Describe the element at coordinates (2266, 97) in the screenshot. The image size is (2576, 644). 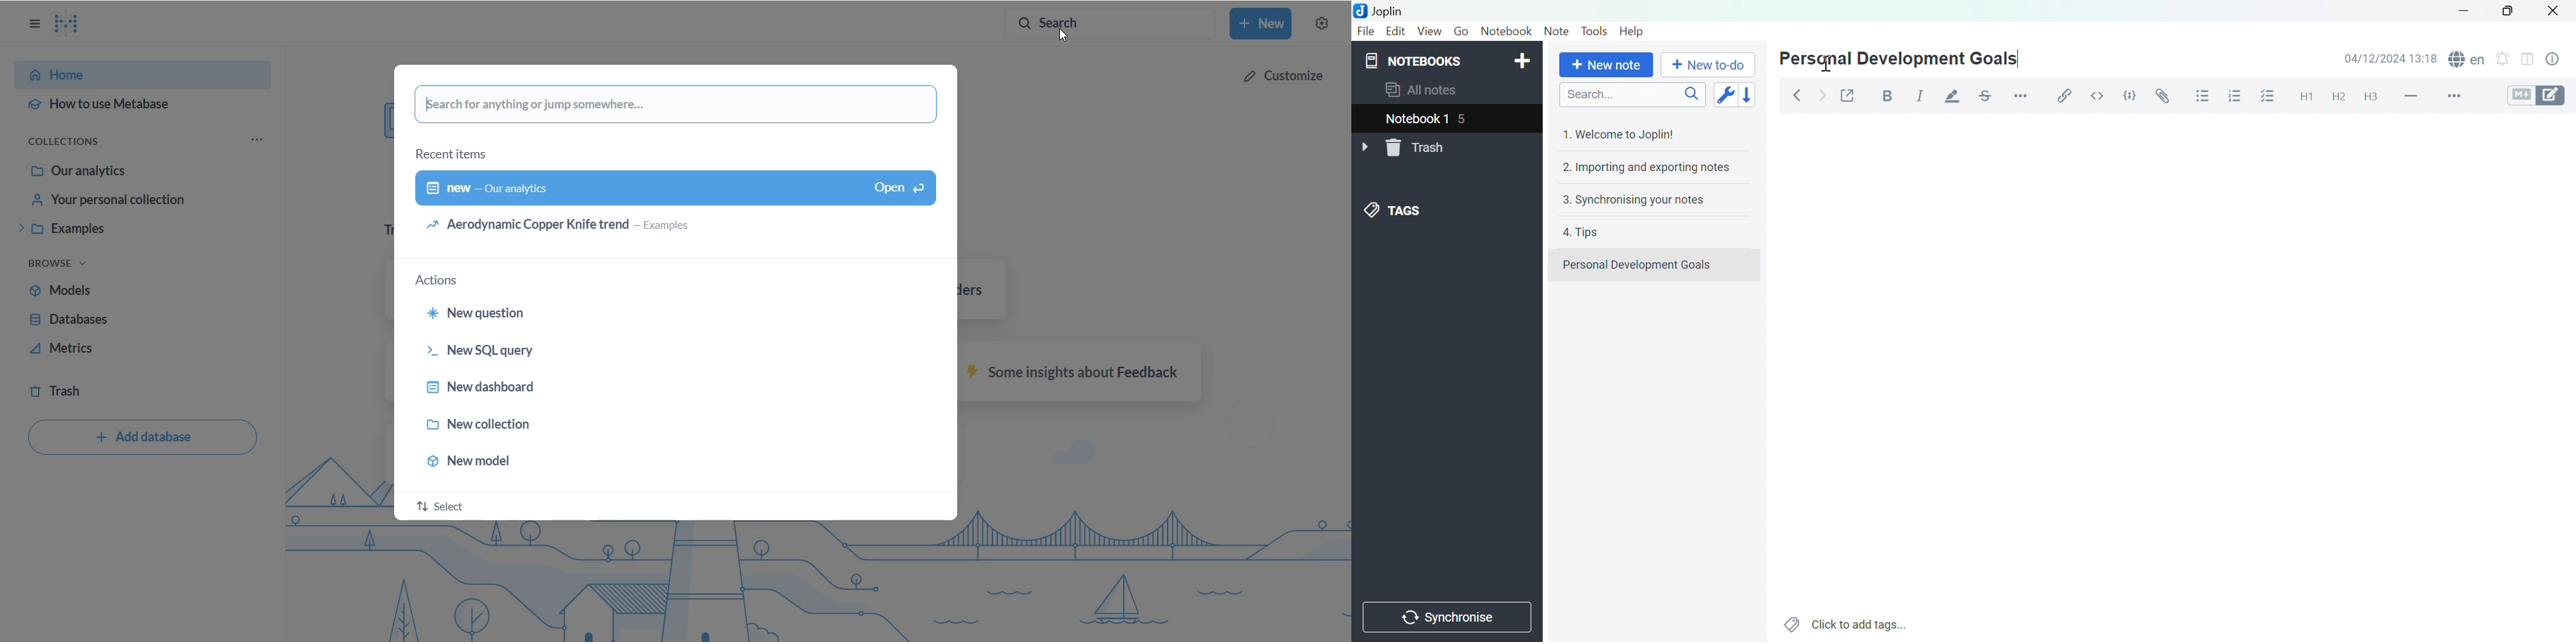
I see `Checkbox list` at that location.